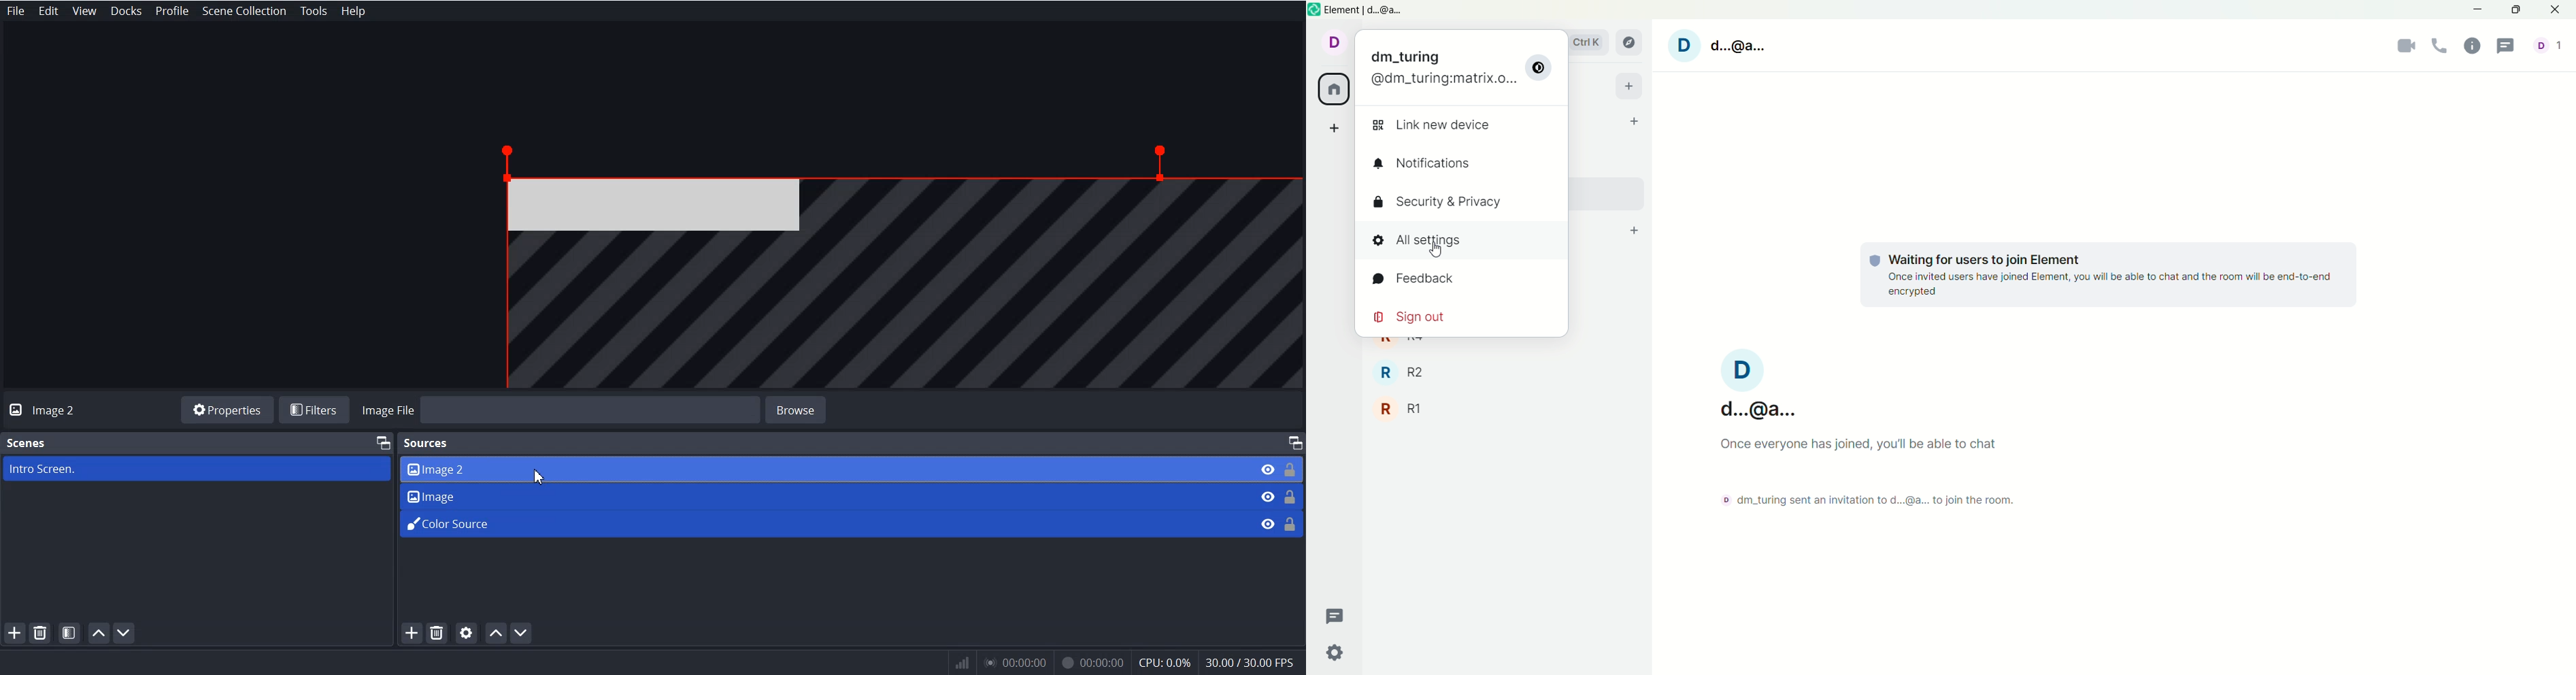  What do you see at coordinates (2479, 11) in the screenshot?
I see `minimize` at bounding box center [2479, 11].